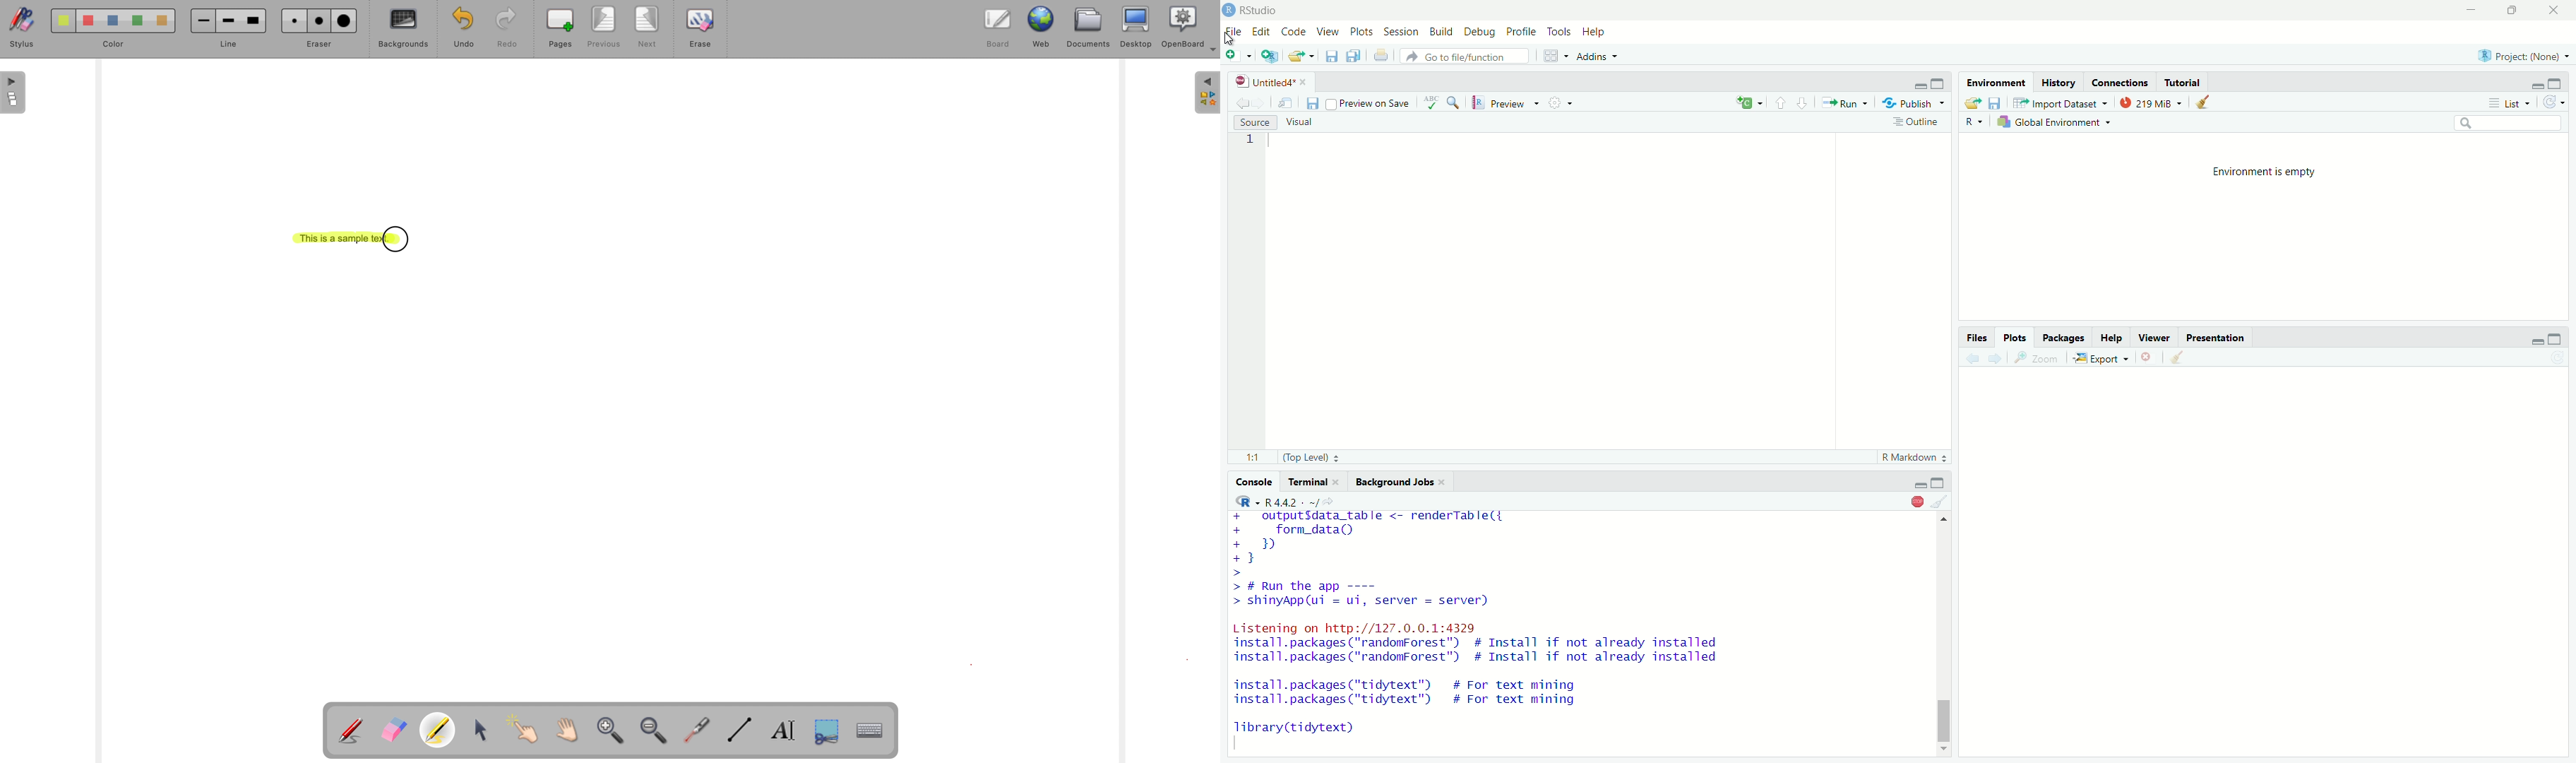 The image size is (2576, 784). Describe the element at coordinates (1302, 55) in the screenshot. I see `open an existing file` at that location.